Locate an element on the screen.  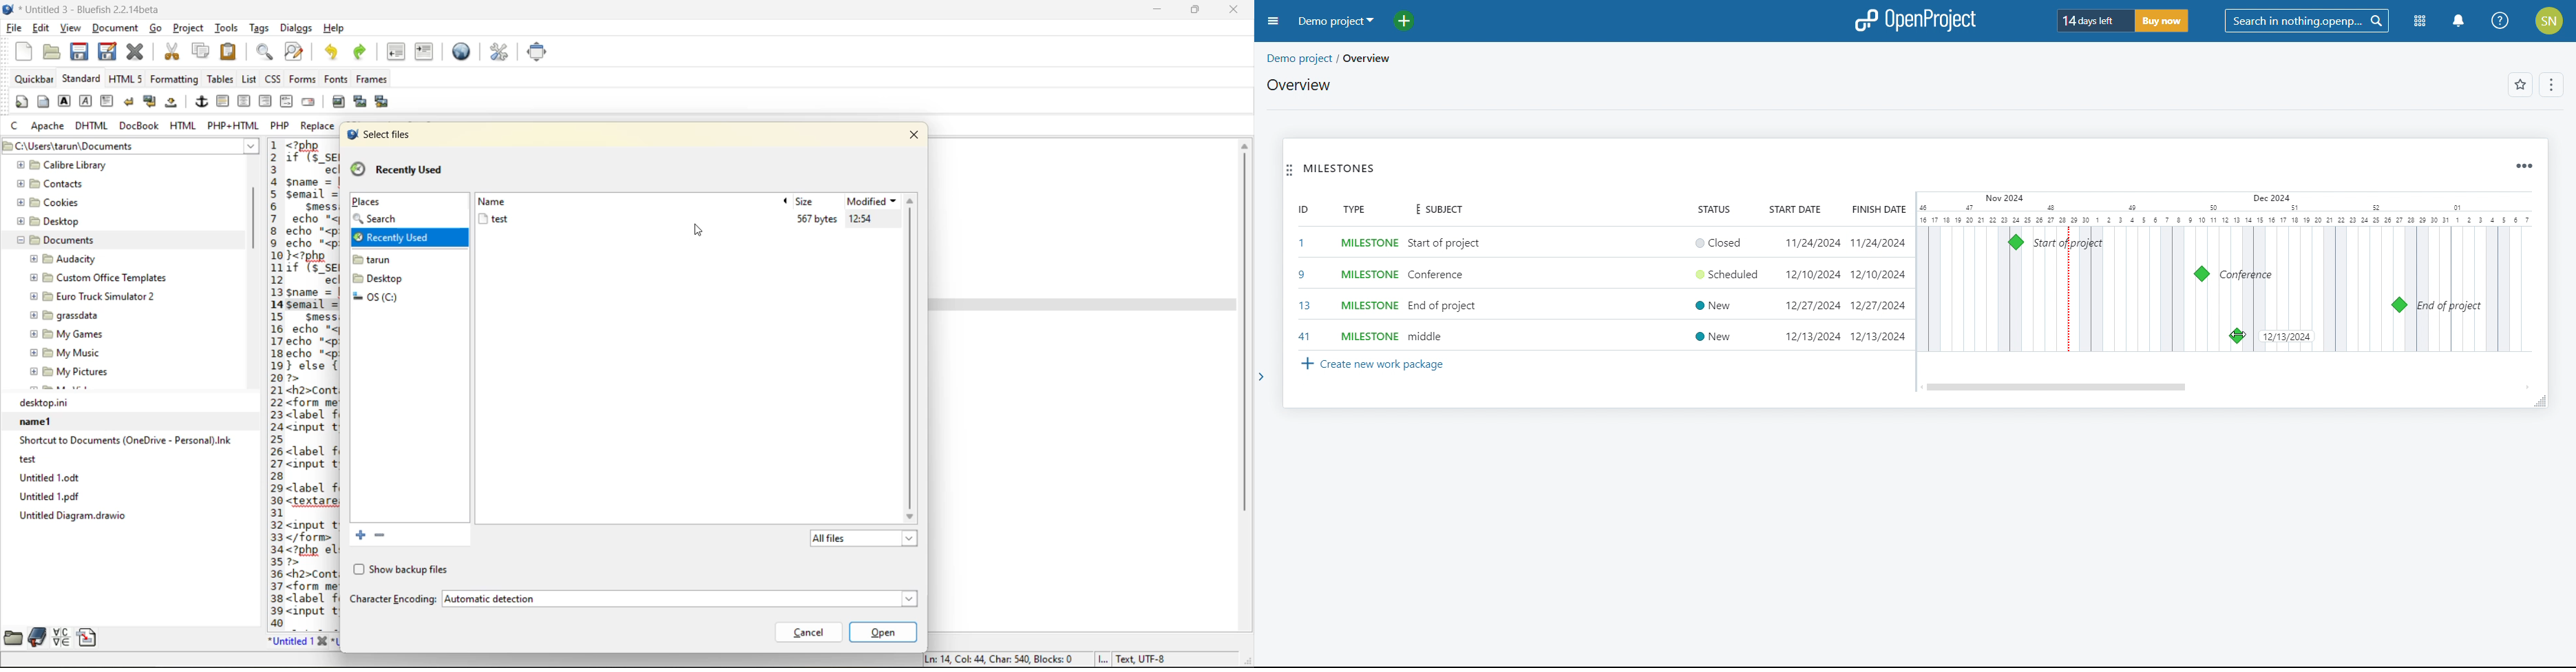
desktop.ini is located at coordinates (130, 403).